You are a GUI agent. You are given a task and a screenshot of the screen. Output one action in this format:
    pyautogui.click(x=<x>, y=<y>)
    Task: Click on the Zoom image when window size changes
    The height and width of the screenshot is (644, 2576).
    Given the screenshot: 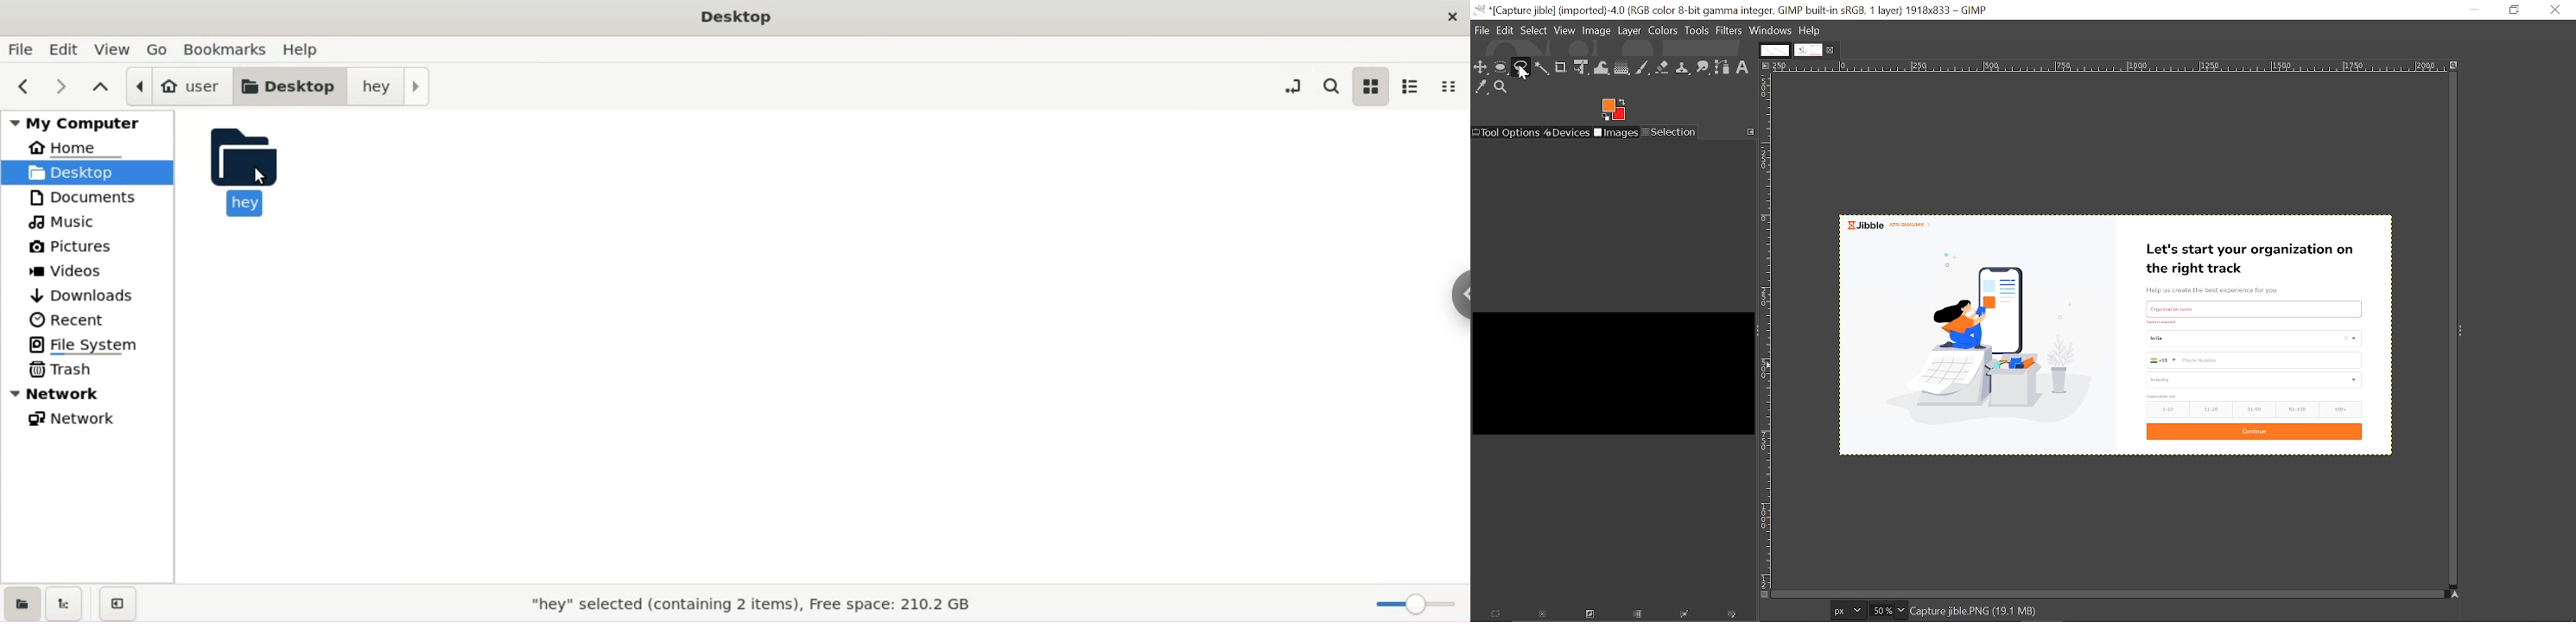 What is the action you would take?
    pyautogui.click(x=2456, y=68)
    